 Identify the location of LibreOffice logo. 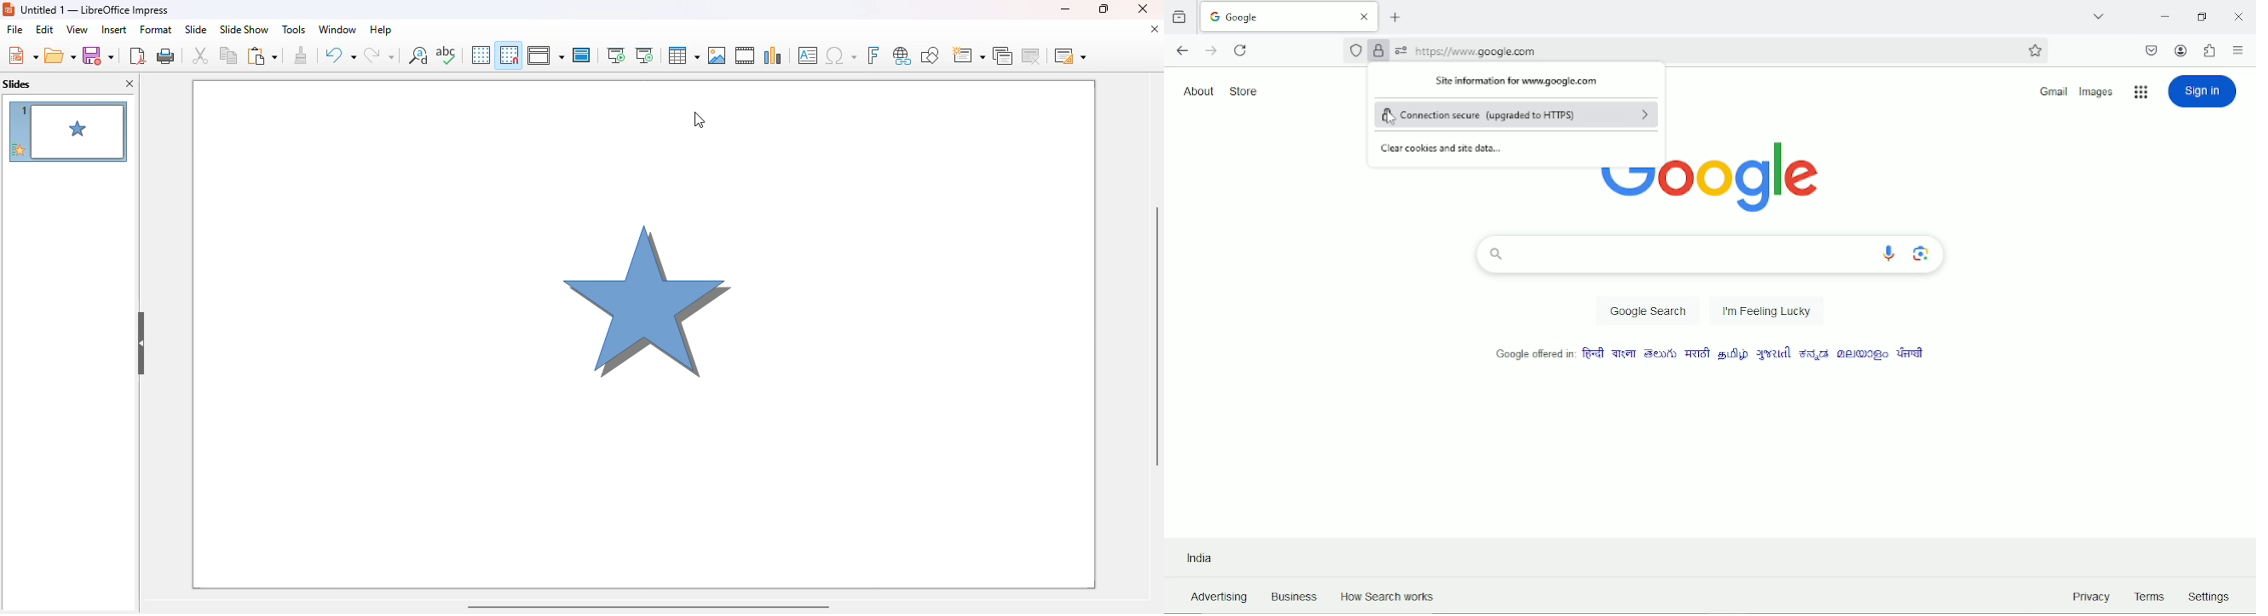
(8, 9).